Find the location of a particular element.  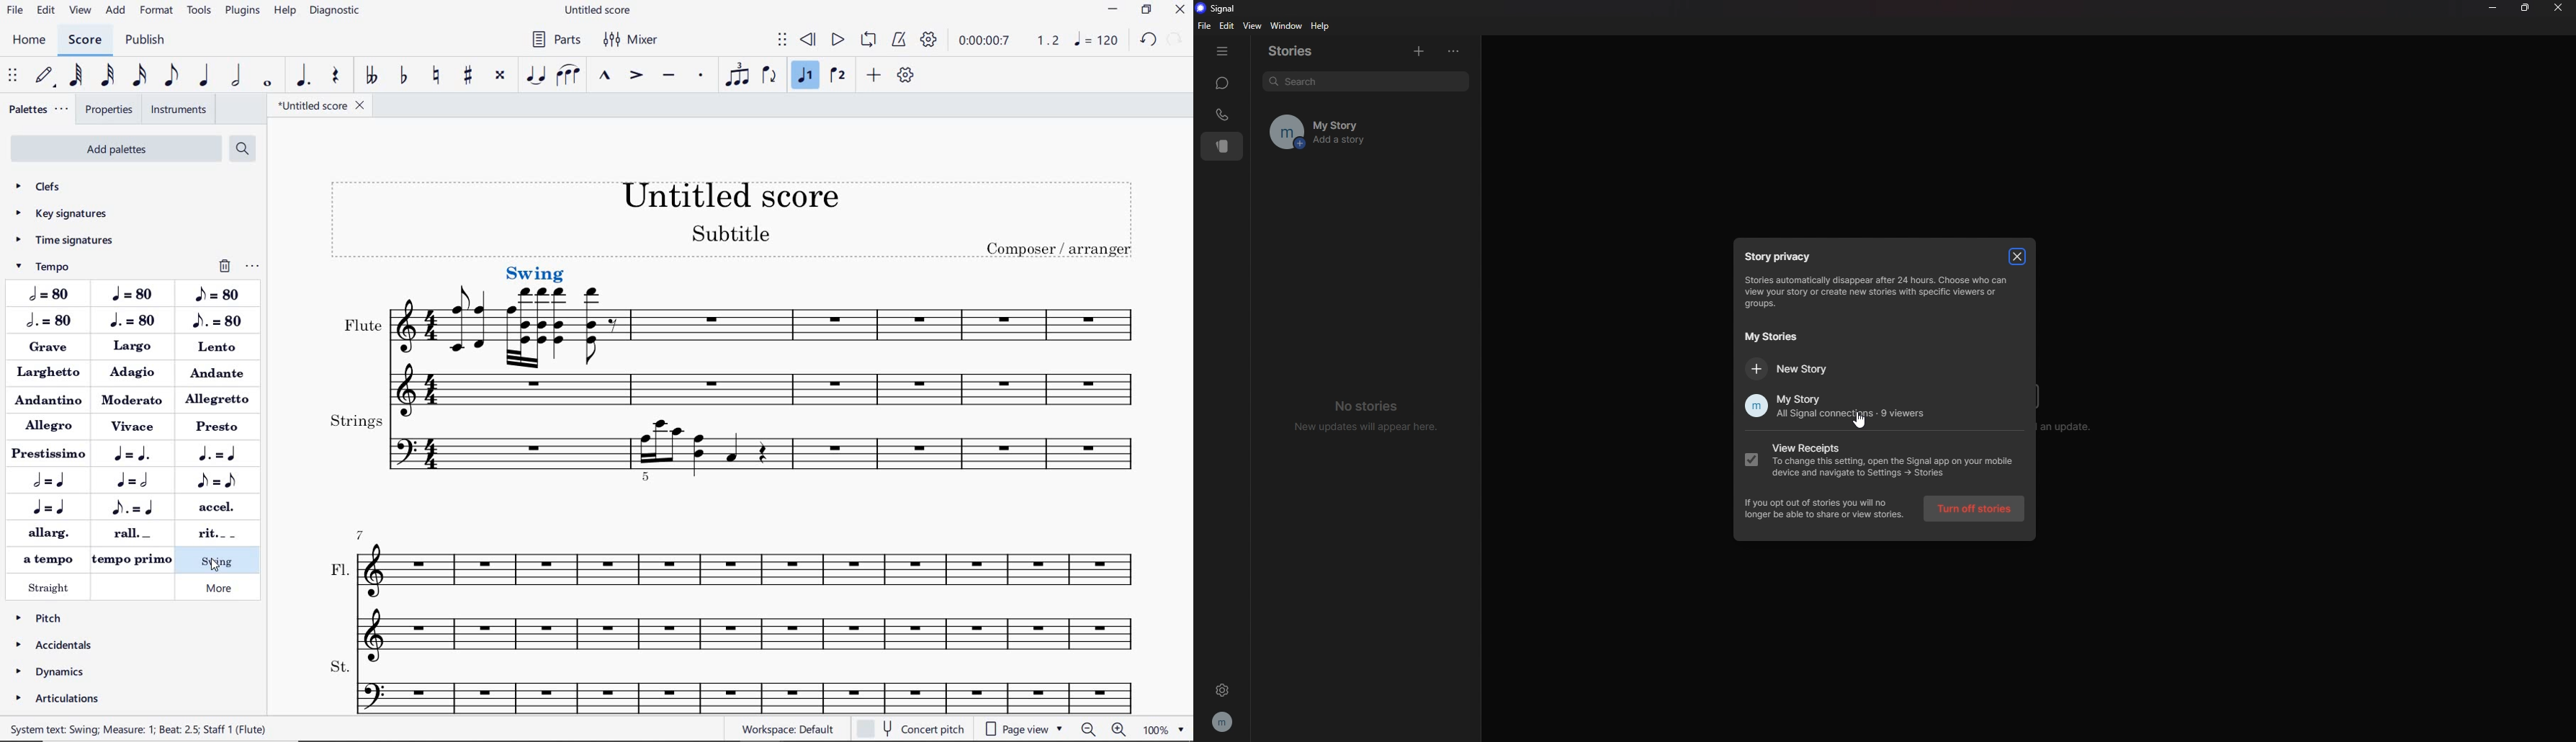

close is located at coordinates (1181, 9).